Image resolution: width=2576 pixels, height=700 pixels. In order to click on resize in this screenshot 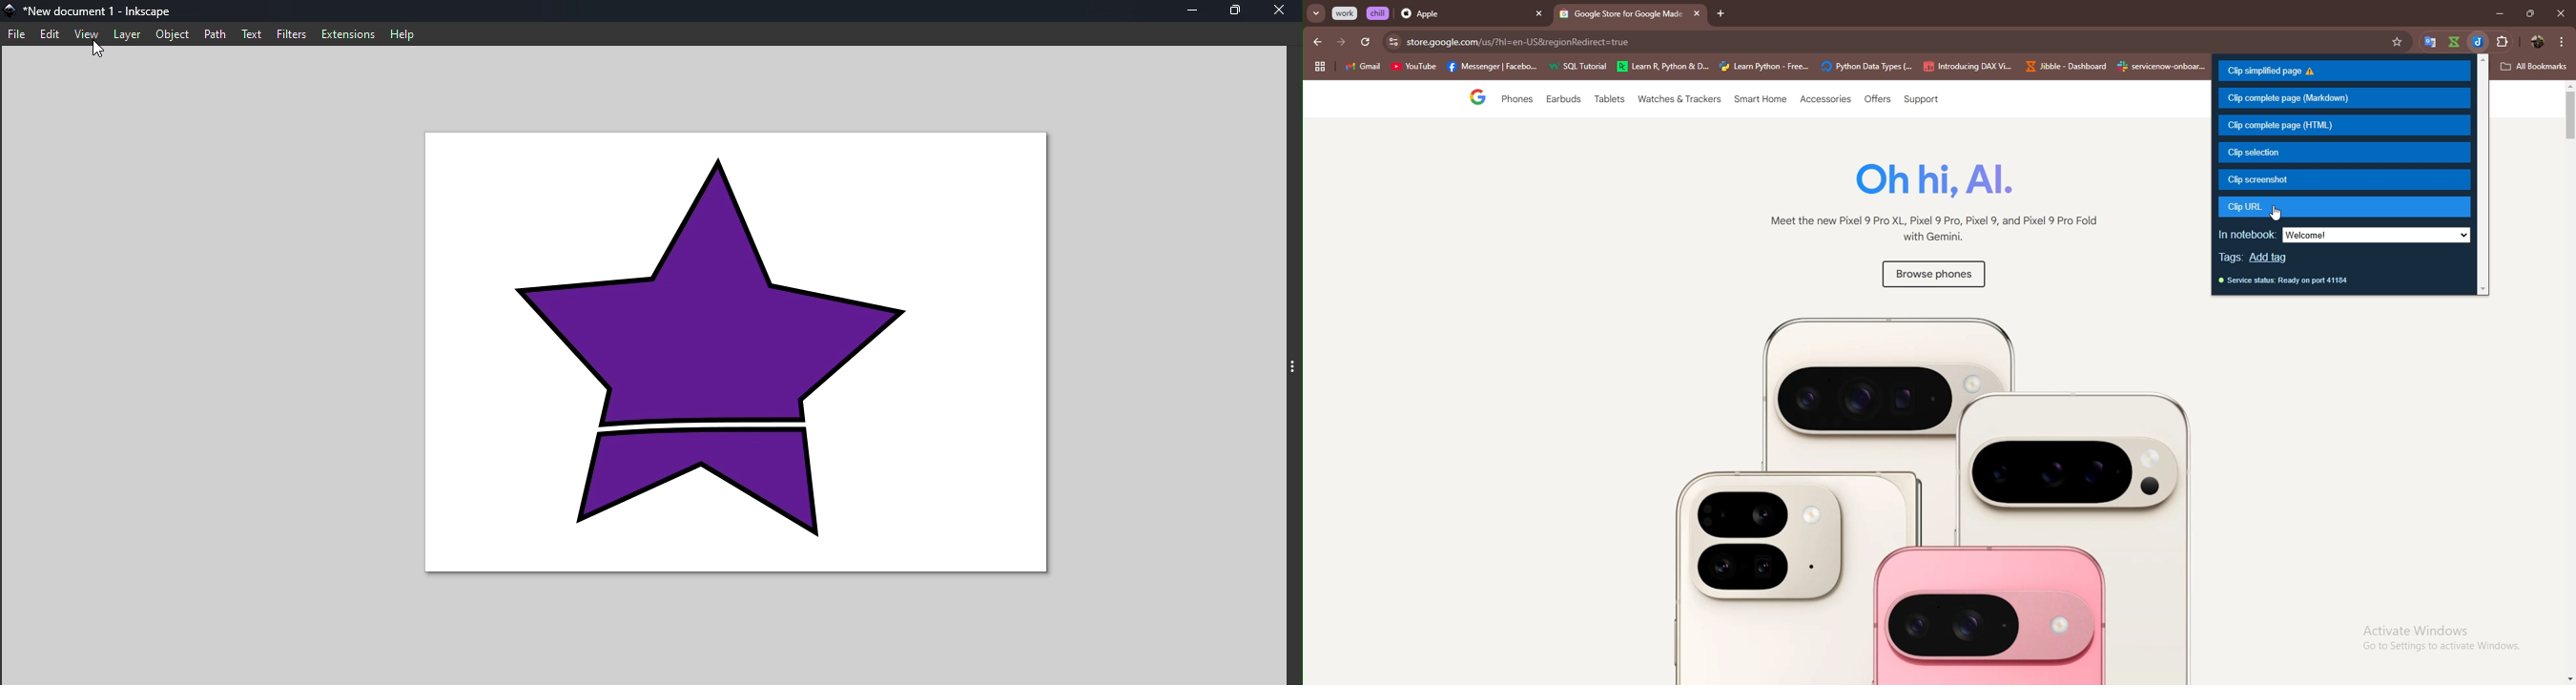, I will do `click(2530, 13)`.